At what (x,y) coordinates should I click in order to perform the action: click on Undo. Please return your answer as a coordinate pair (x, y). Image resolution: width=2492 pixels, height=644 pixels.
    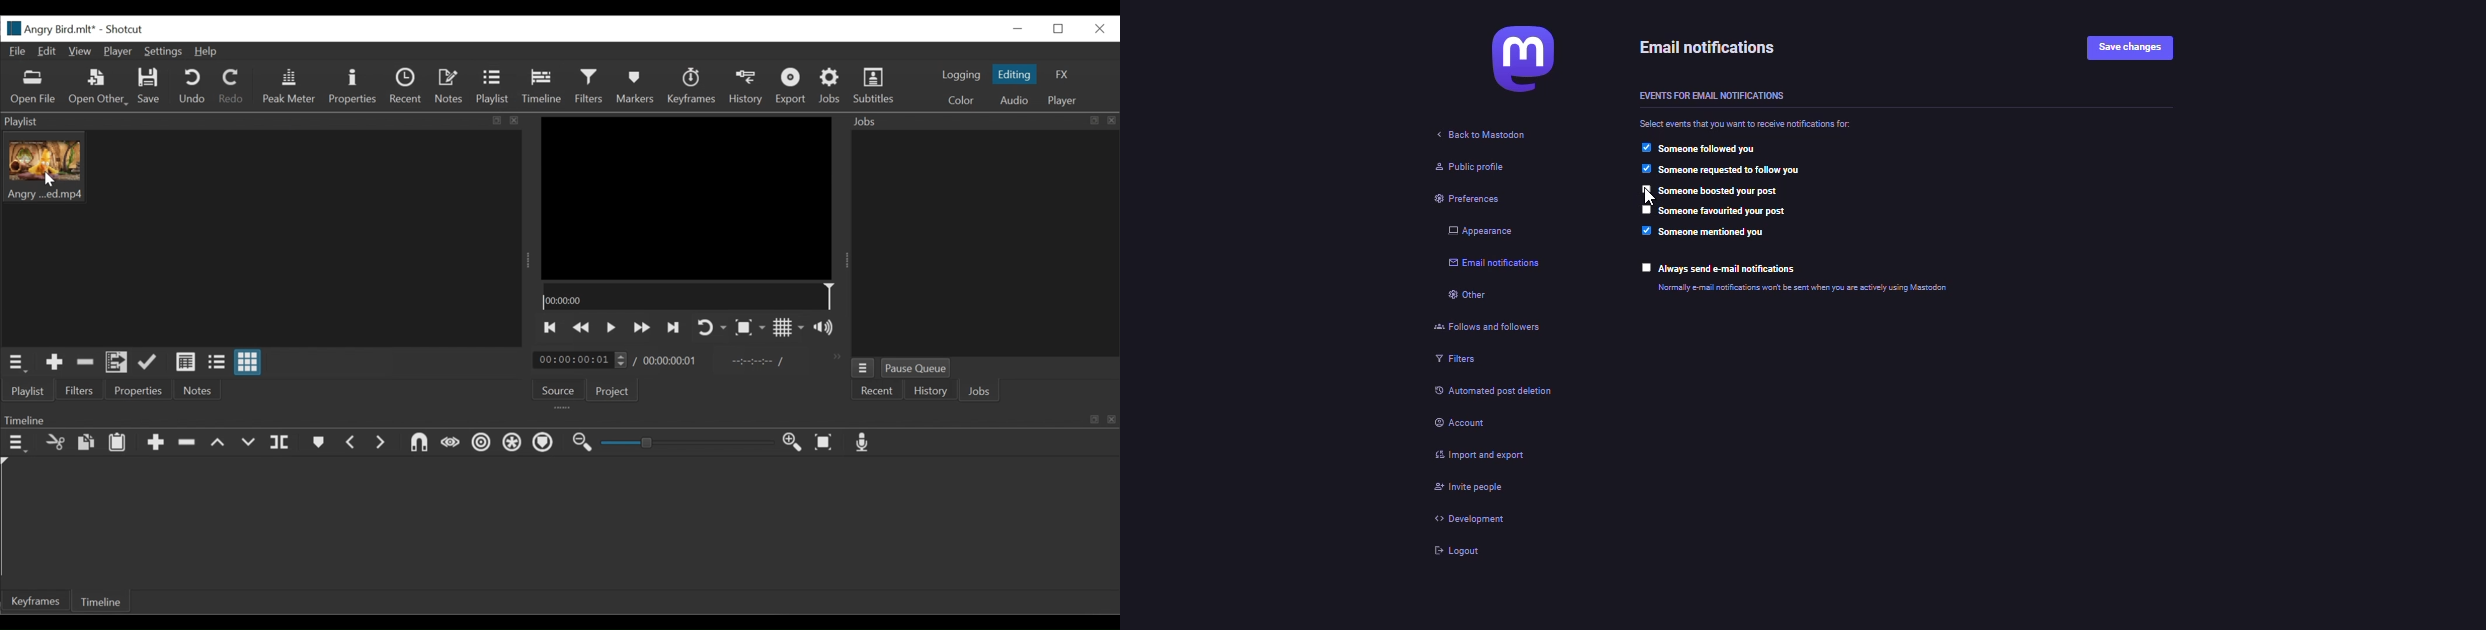
    Looking at the image, I should click on (191, 87).